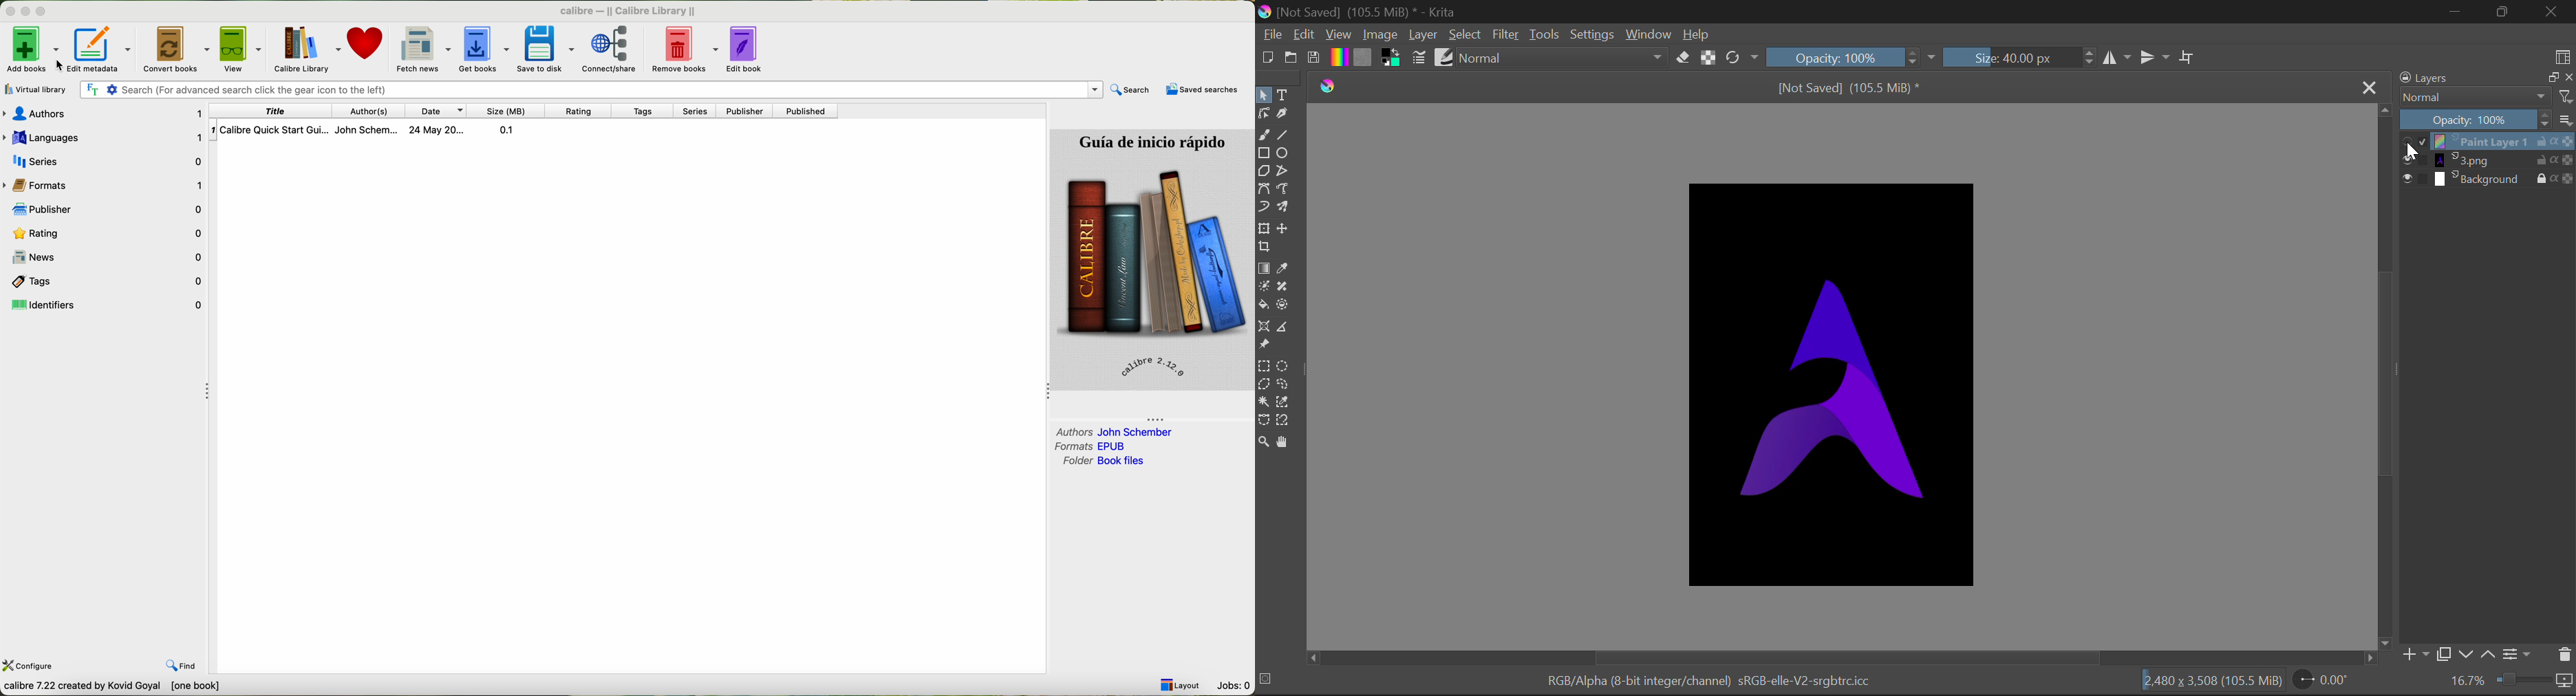 The height and width of the screenshot is (700, 2576). I want to click on Continuous Selection, so click(1264, 403).